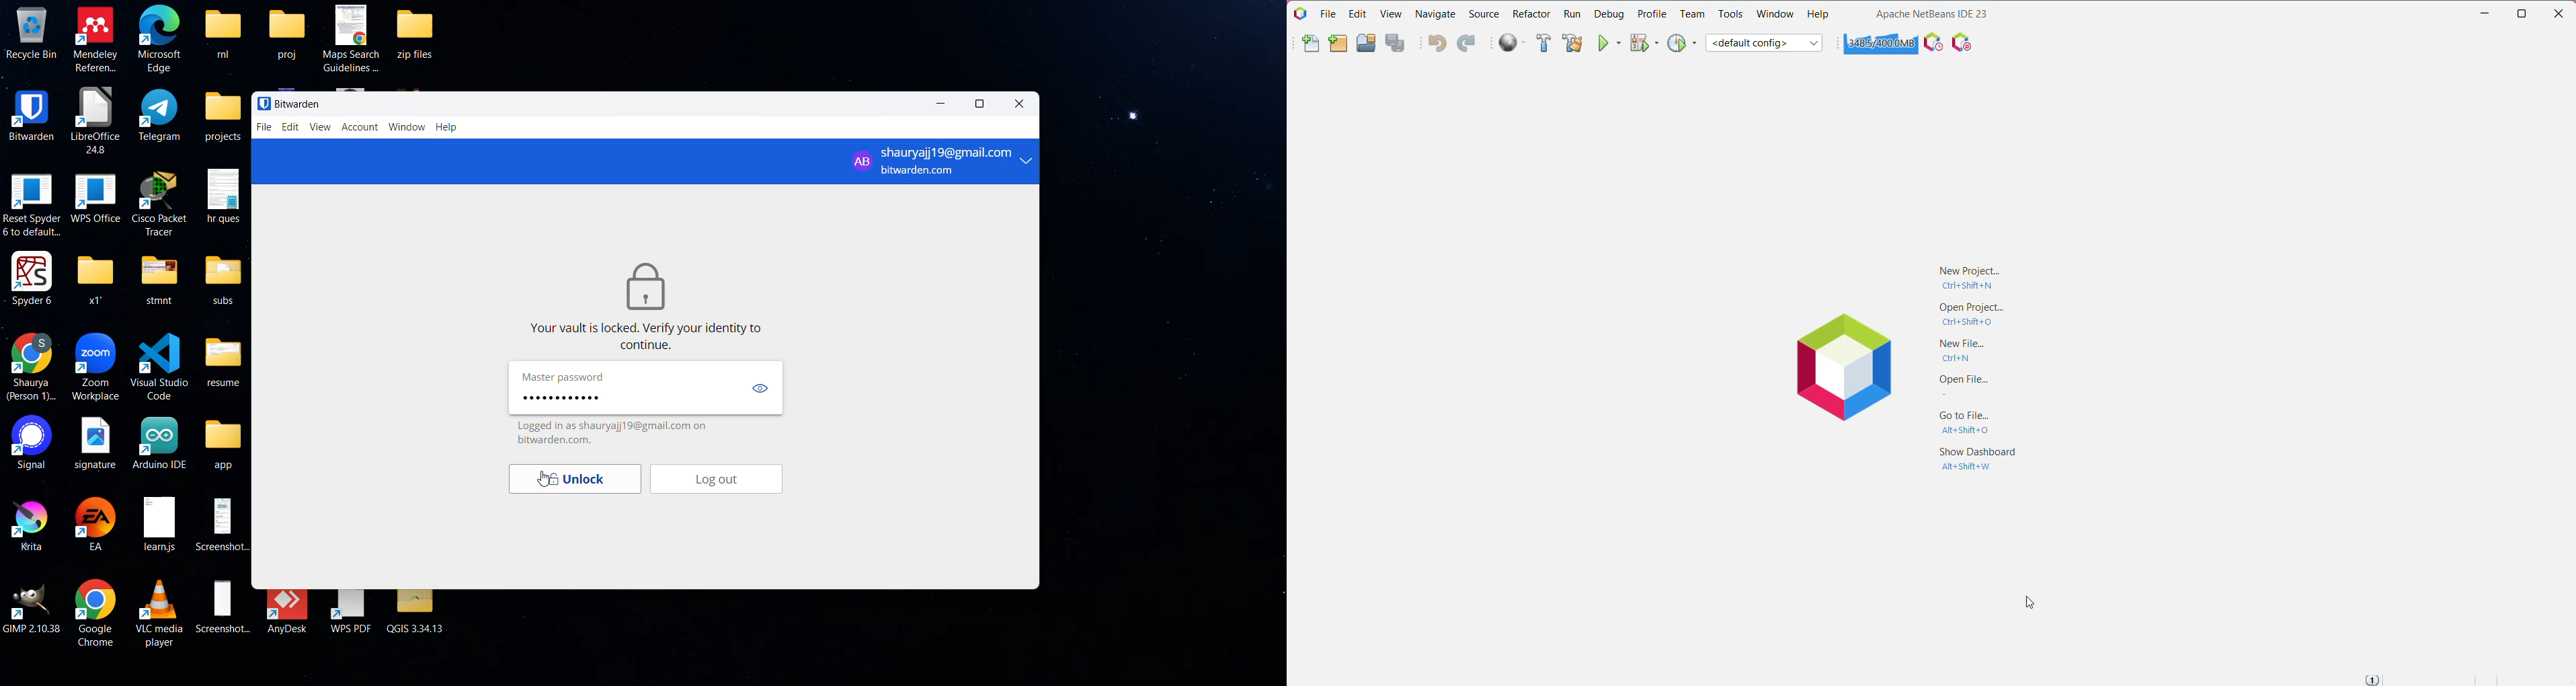 This screenshot has height=700, width=2576. What do you see at coordinates (28, 523) in the screenshot?
I see `Krita` at bounding box center [28, 523].